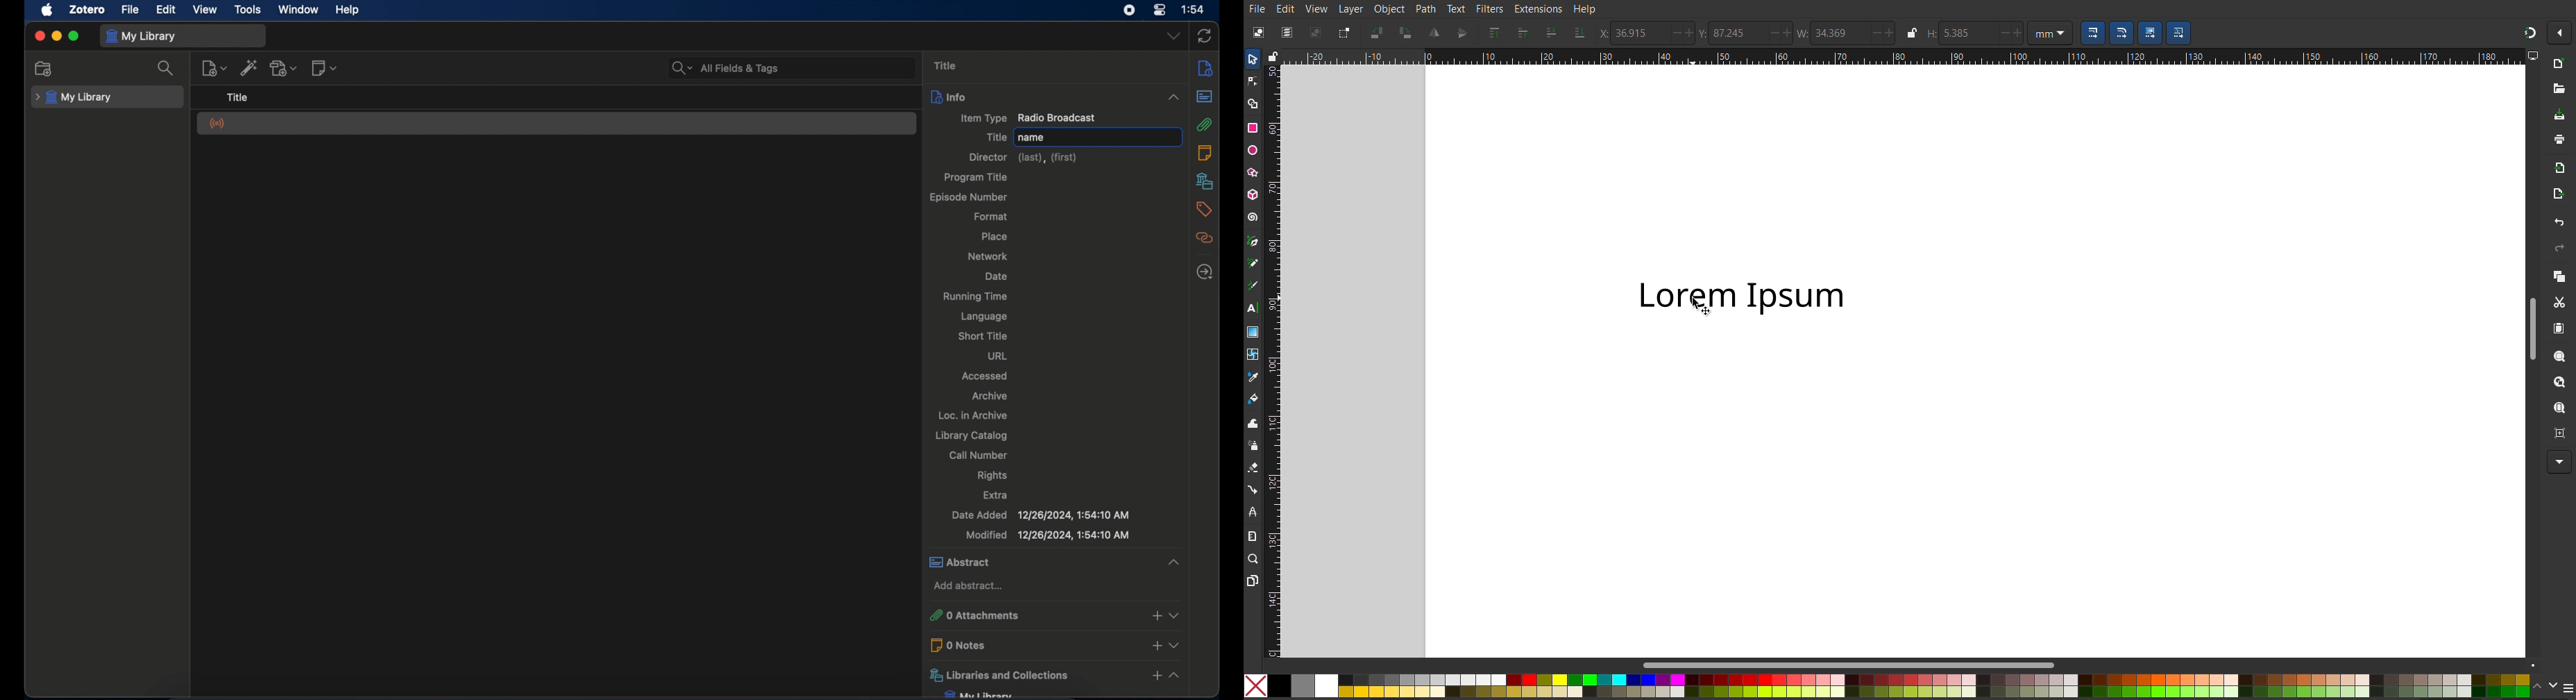 This screenshot has height=700, width=2576. What do you see at coordinates (977, 177) in the screenshot?
I see `program title` at bounding box center [977, 177].